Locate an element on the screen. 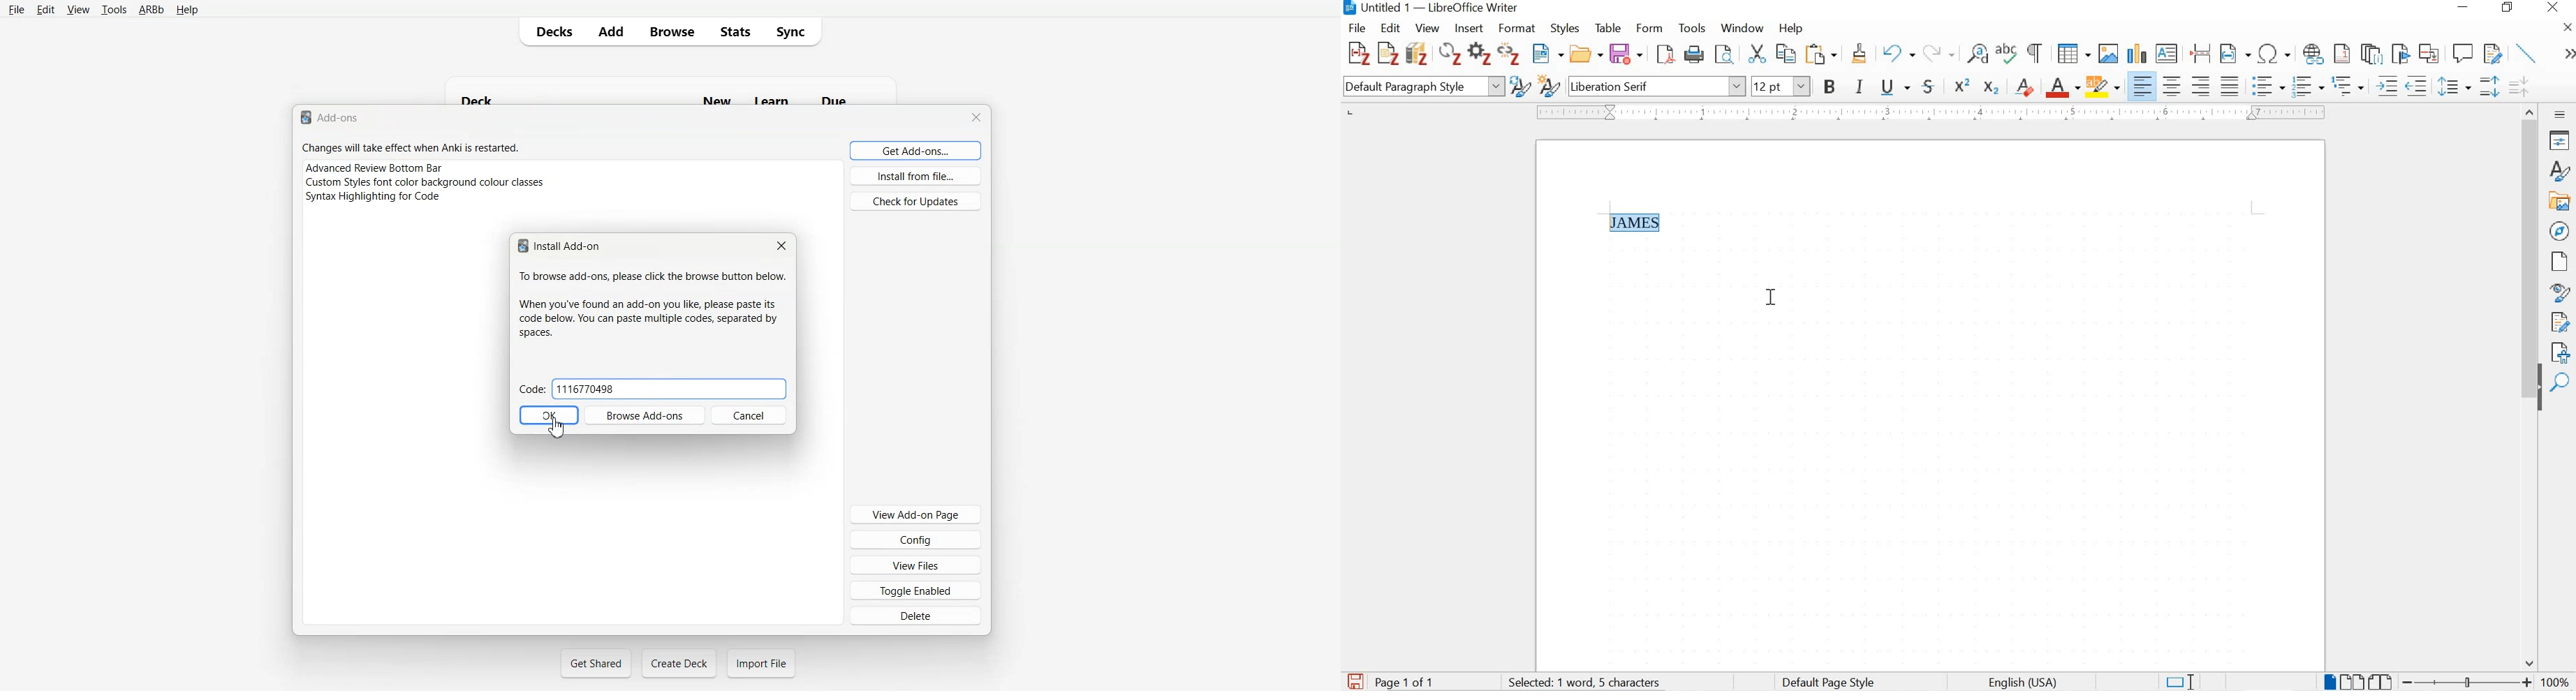  Deck New Learn Due is located at coordinates (665, 101).